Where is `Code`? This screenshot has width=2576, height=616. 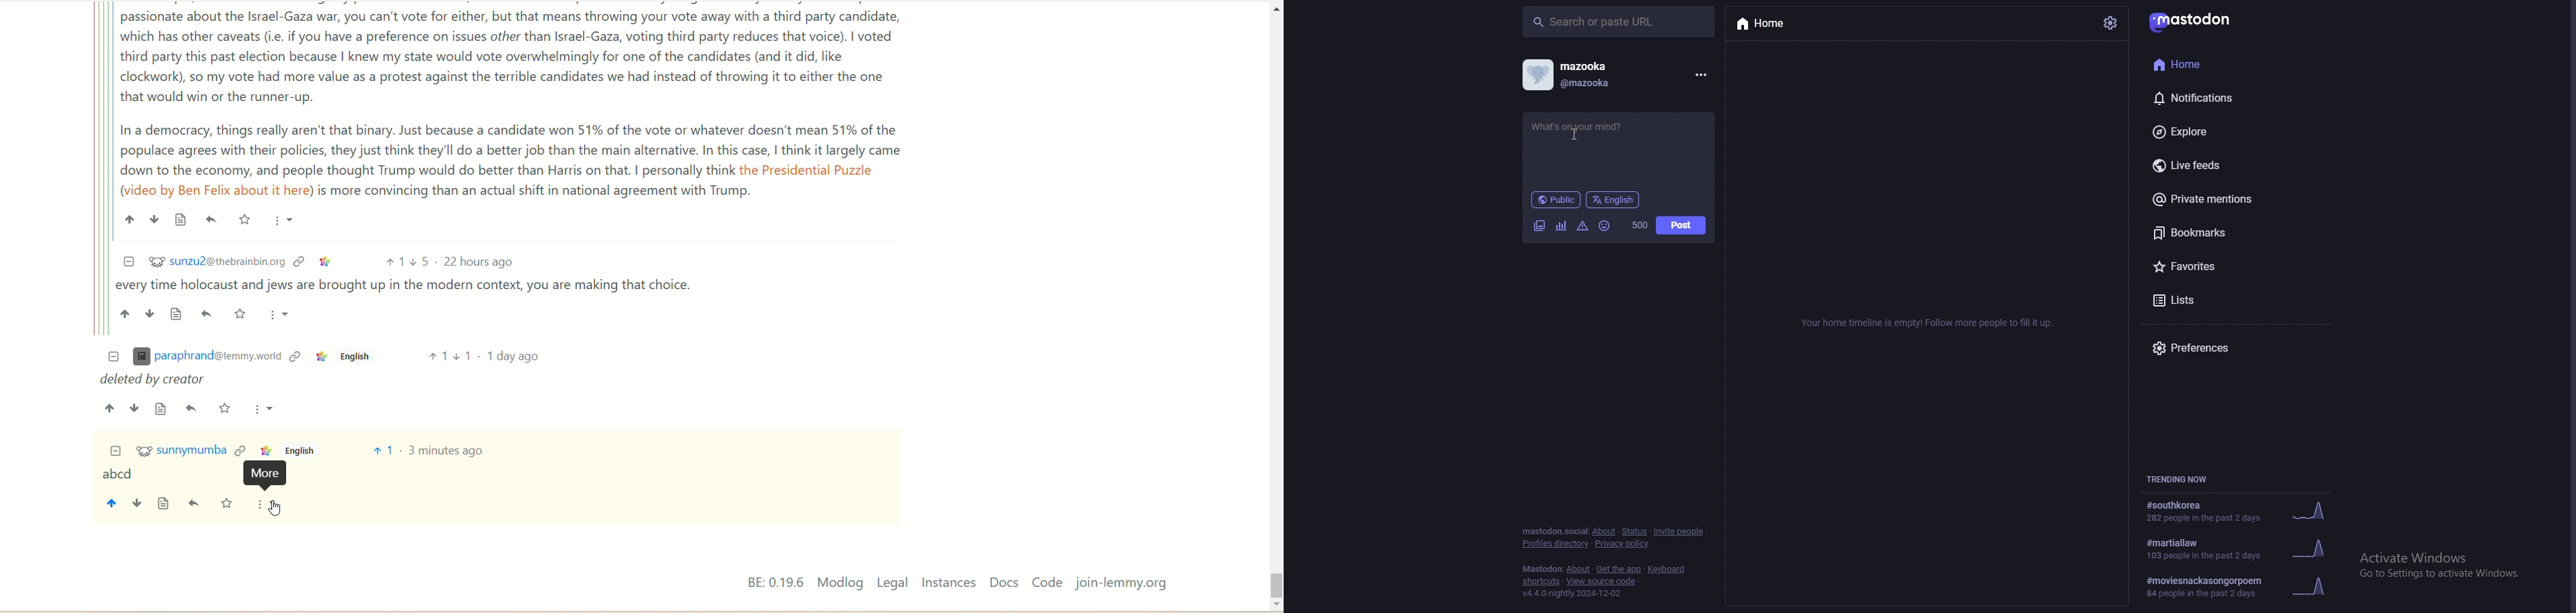
Code is located at coordinates (1047, 582).